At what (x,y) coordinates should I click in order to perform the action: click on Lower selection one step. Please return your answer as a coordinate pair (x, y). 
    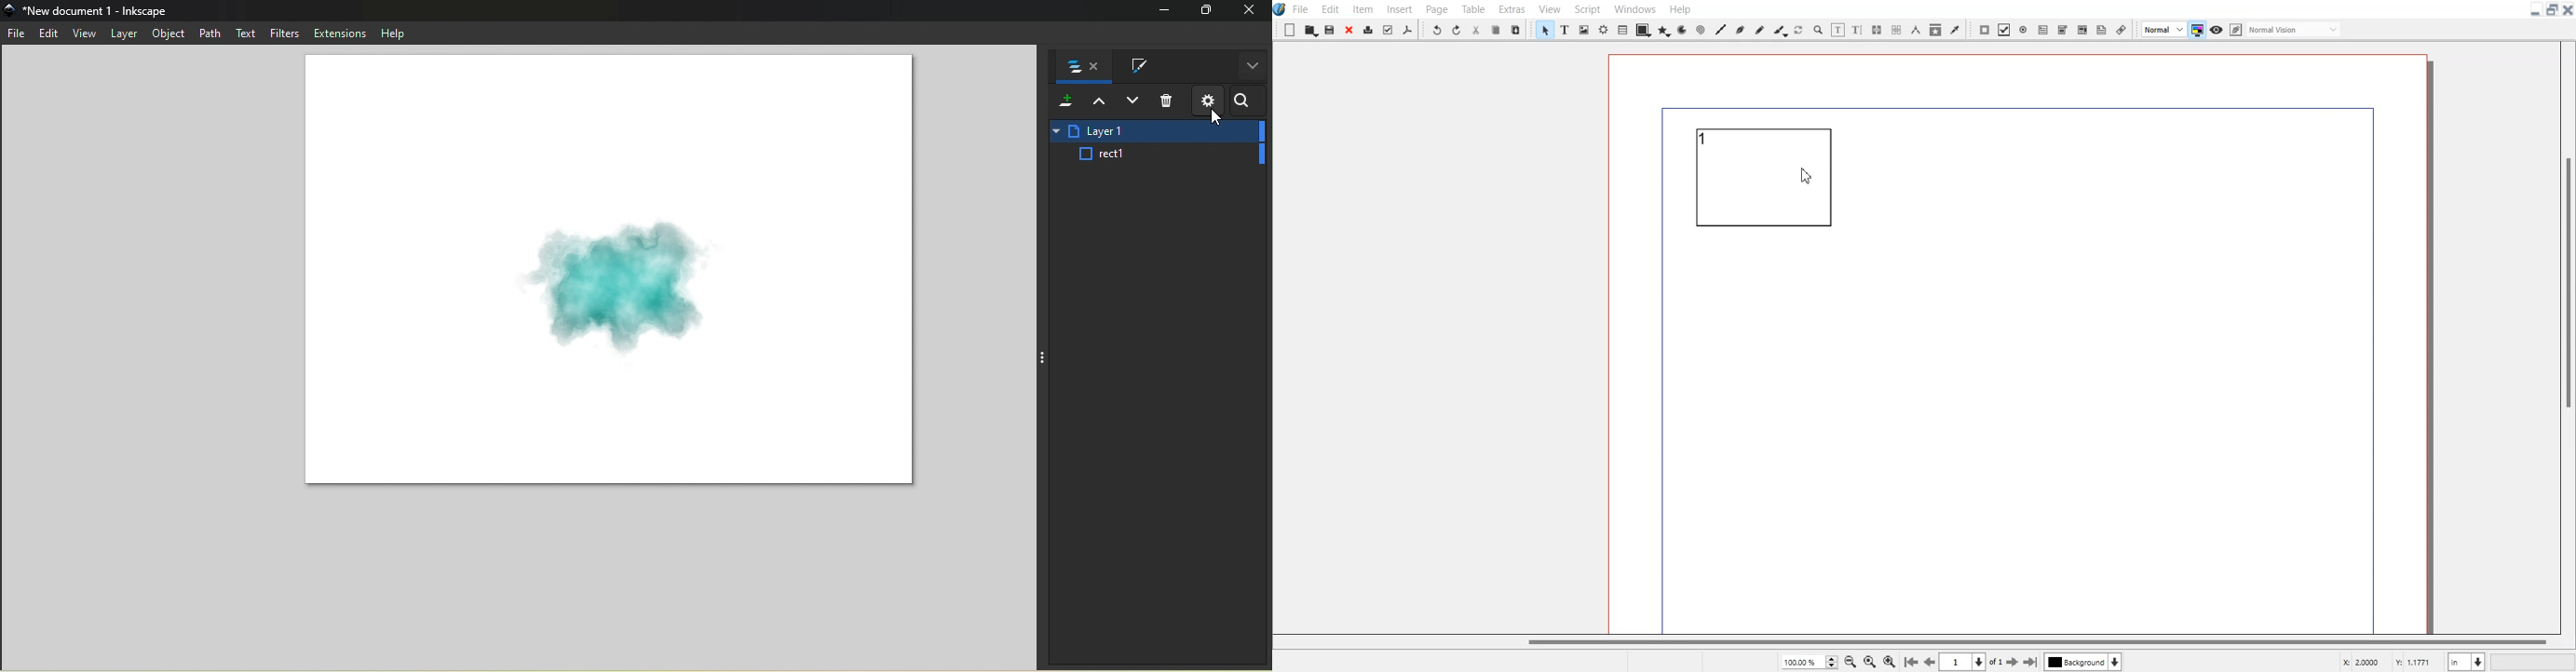
    Looking at the image, I should click on (1132, 102).